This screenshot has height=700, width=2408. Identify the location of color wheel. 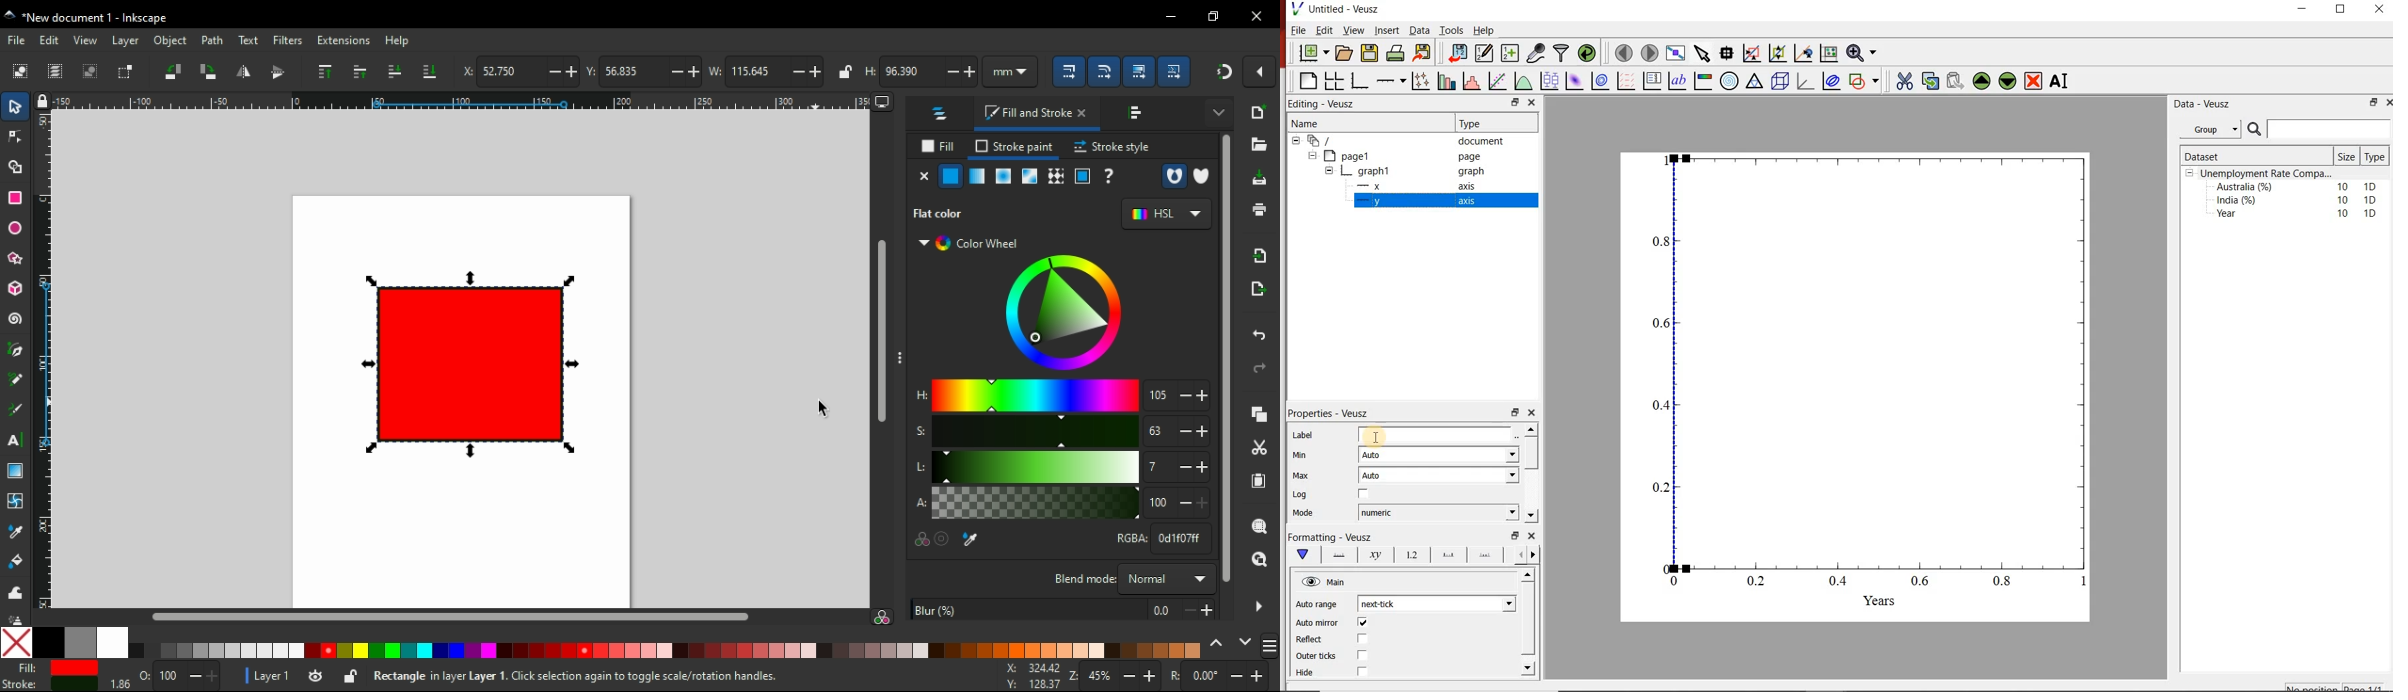
(1060, 312).